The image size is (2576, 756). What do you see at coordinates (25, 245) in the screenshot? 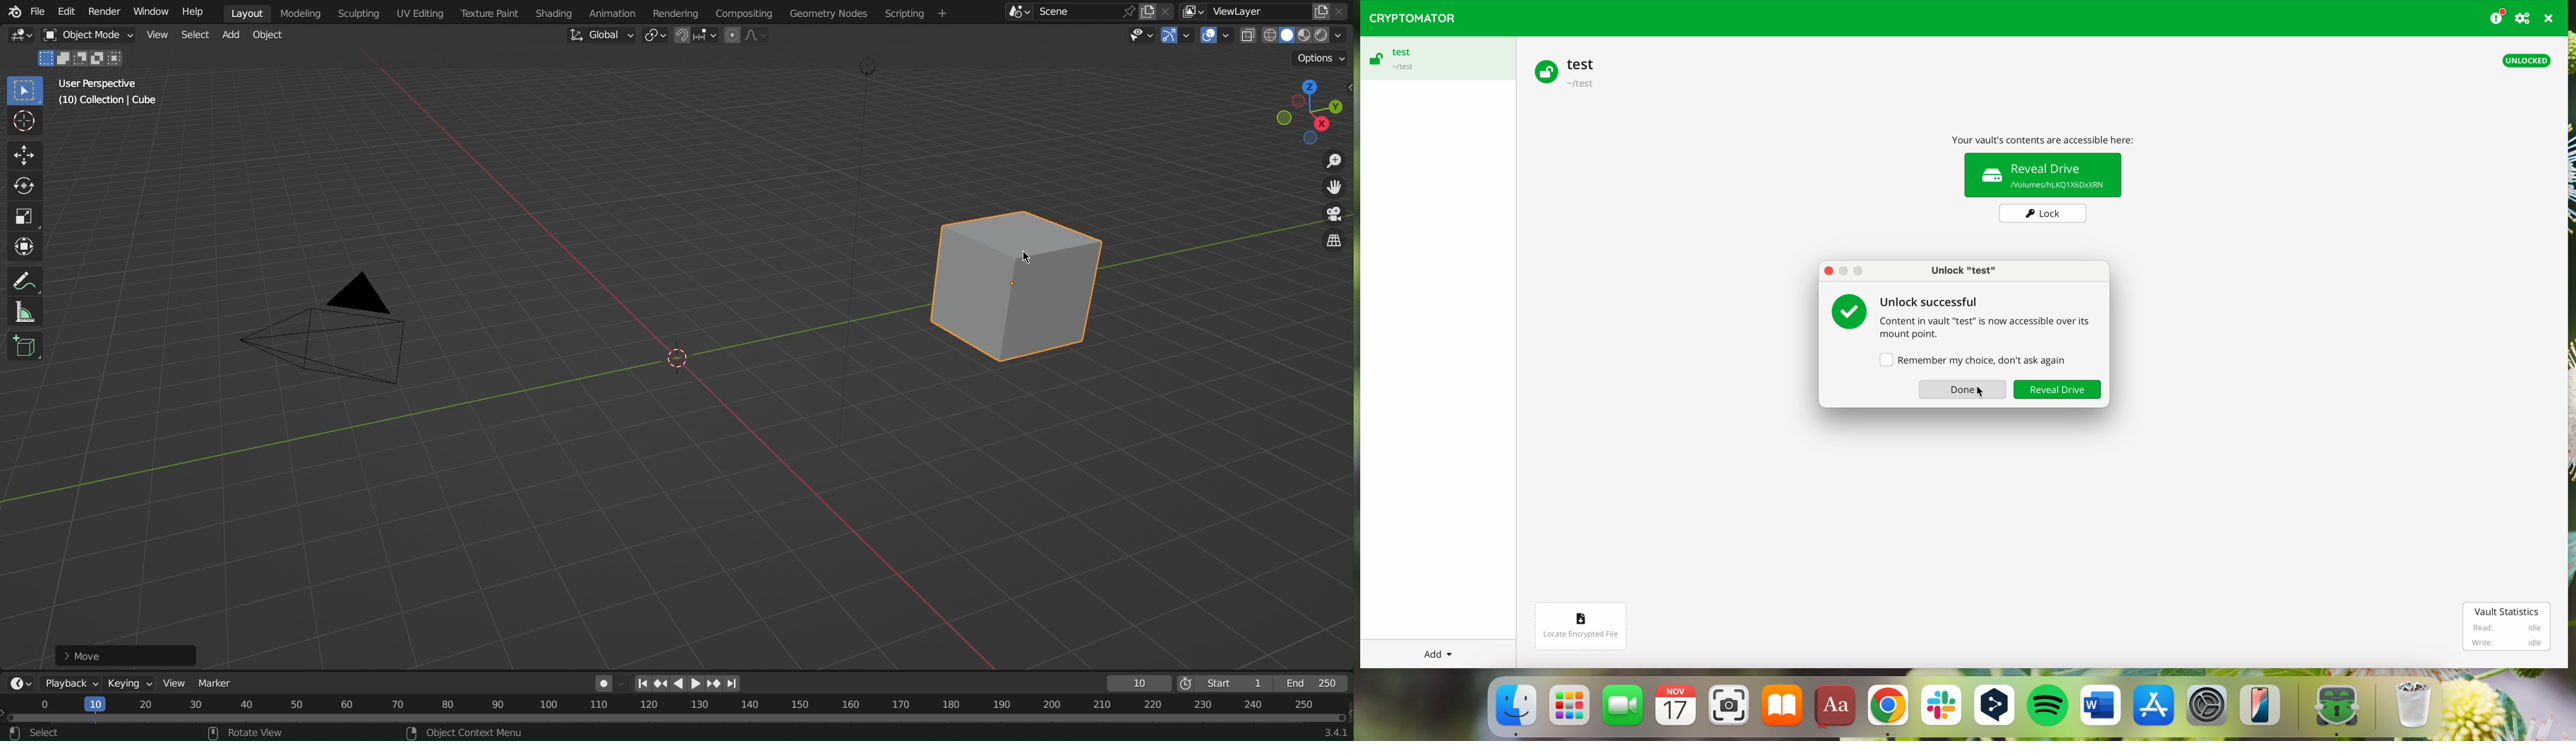
I see `Transform` at bounding box center [25, 245].